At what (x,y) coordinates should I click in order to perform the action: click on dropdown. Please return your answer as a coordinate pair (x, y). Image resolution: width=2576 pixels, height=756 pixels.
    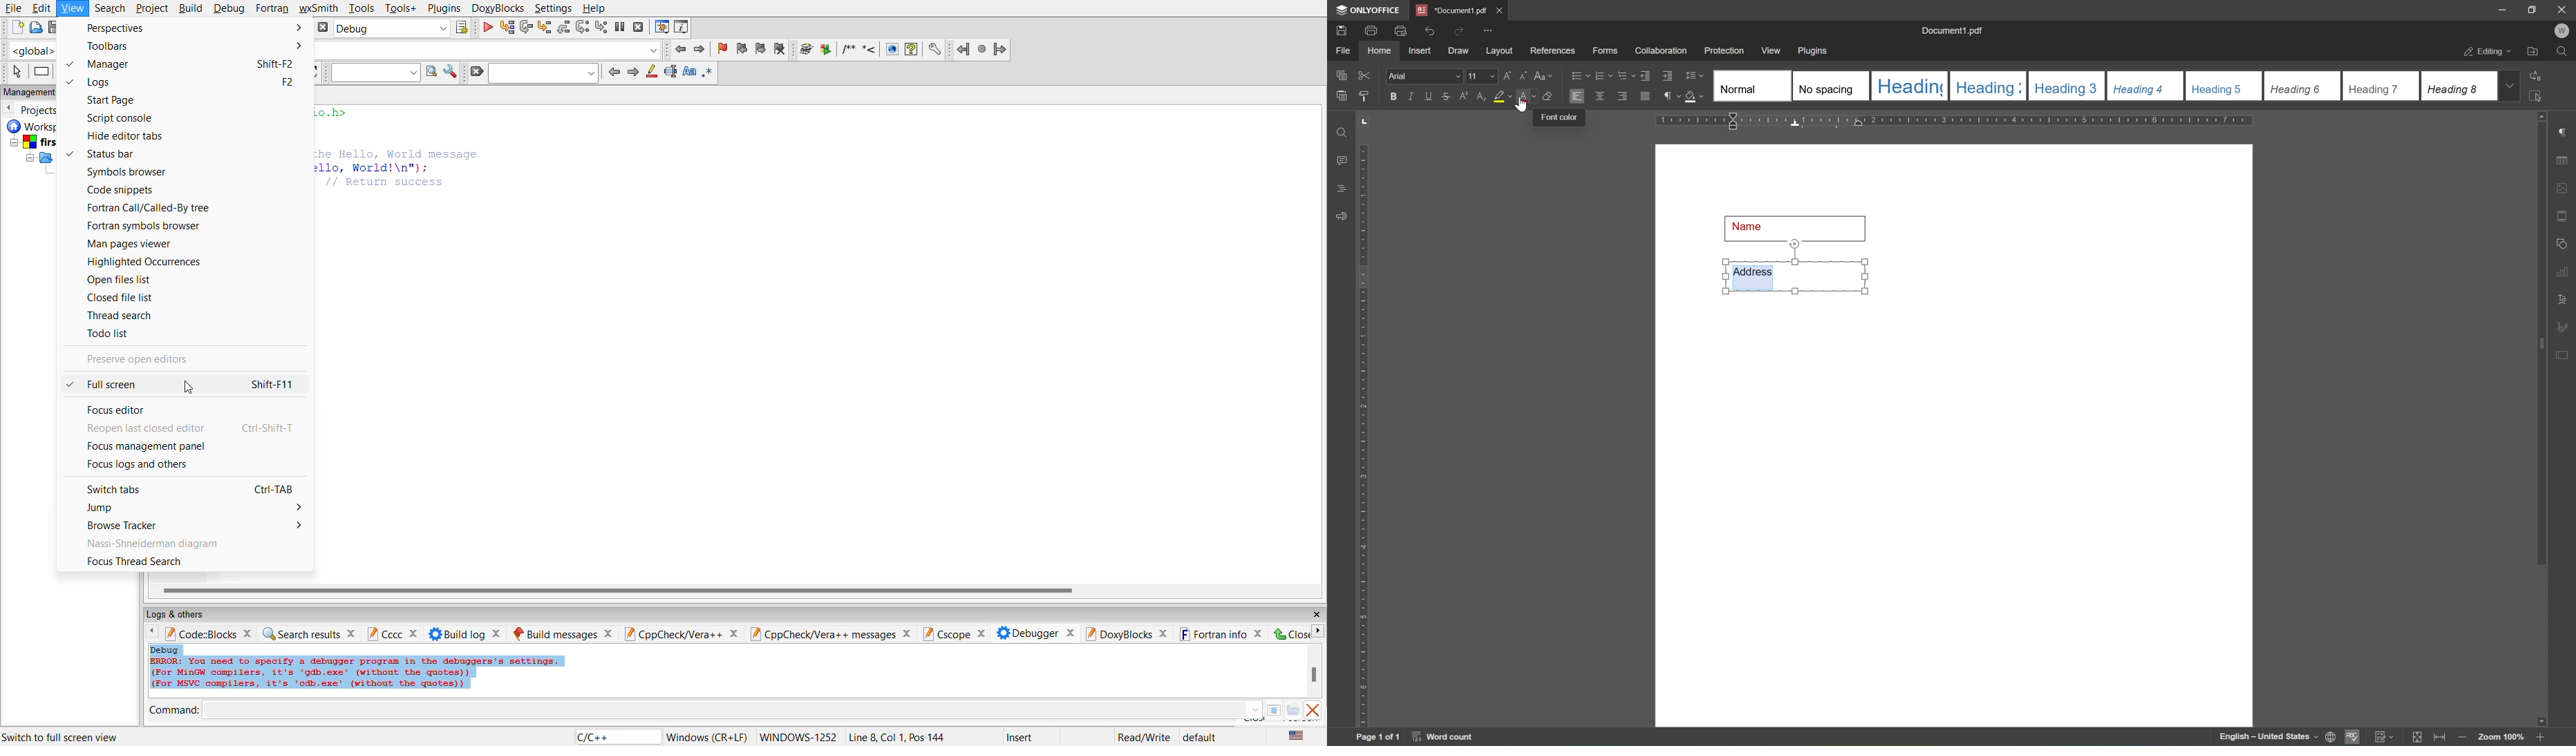
    Looking at the image, I should click on (1254, 709).